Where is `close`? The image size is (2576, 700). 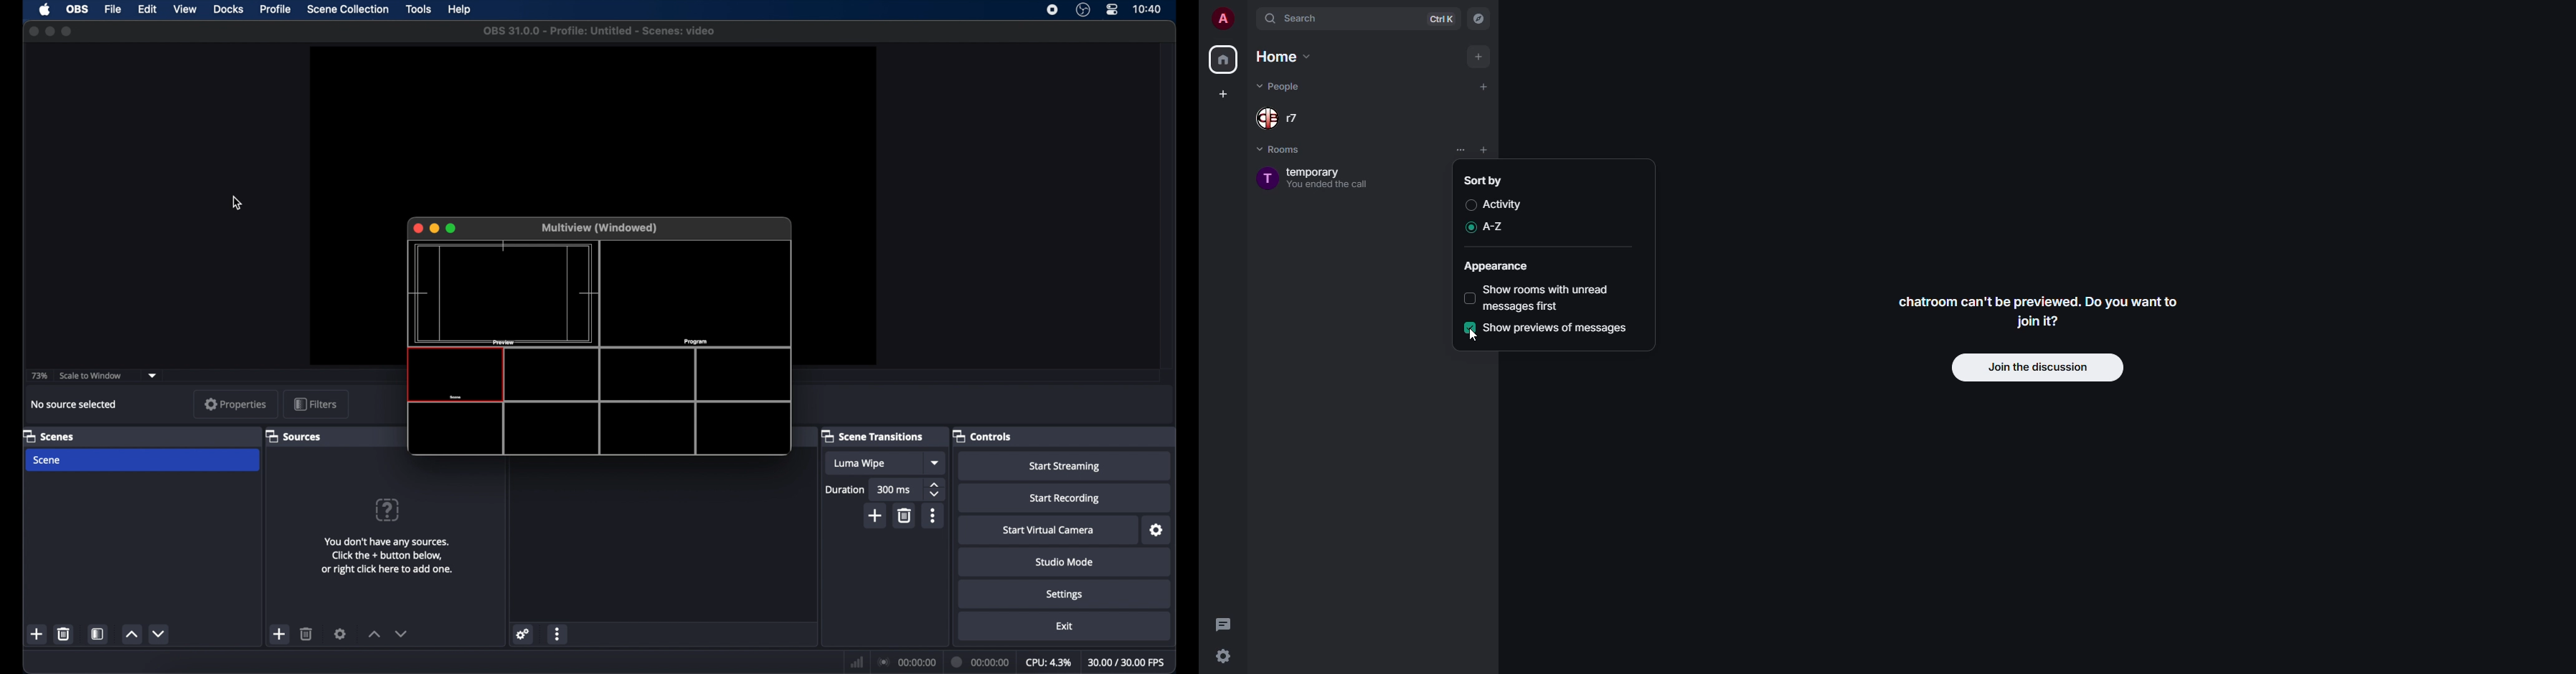 close is located at coordinates (417, 227).